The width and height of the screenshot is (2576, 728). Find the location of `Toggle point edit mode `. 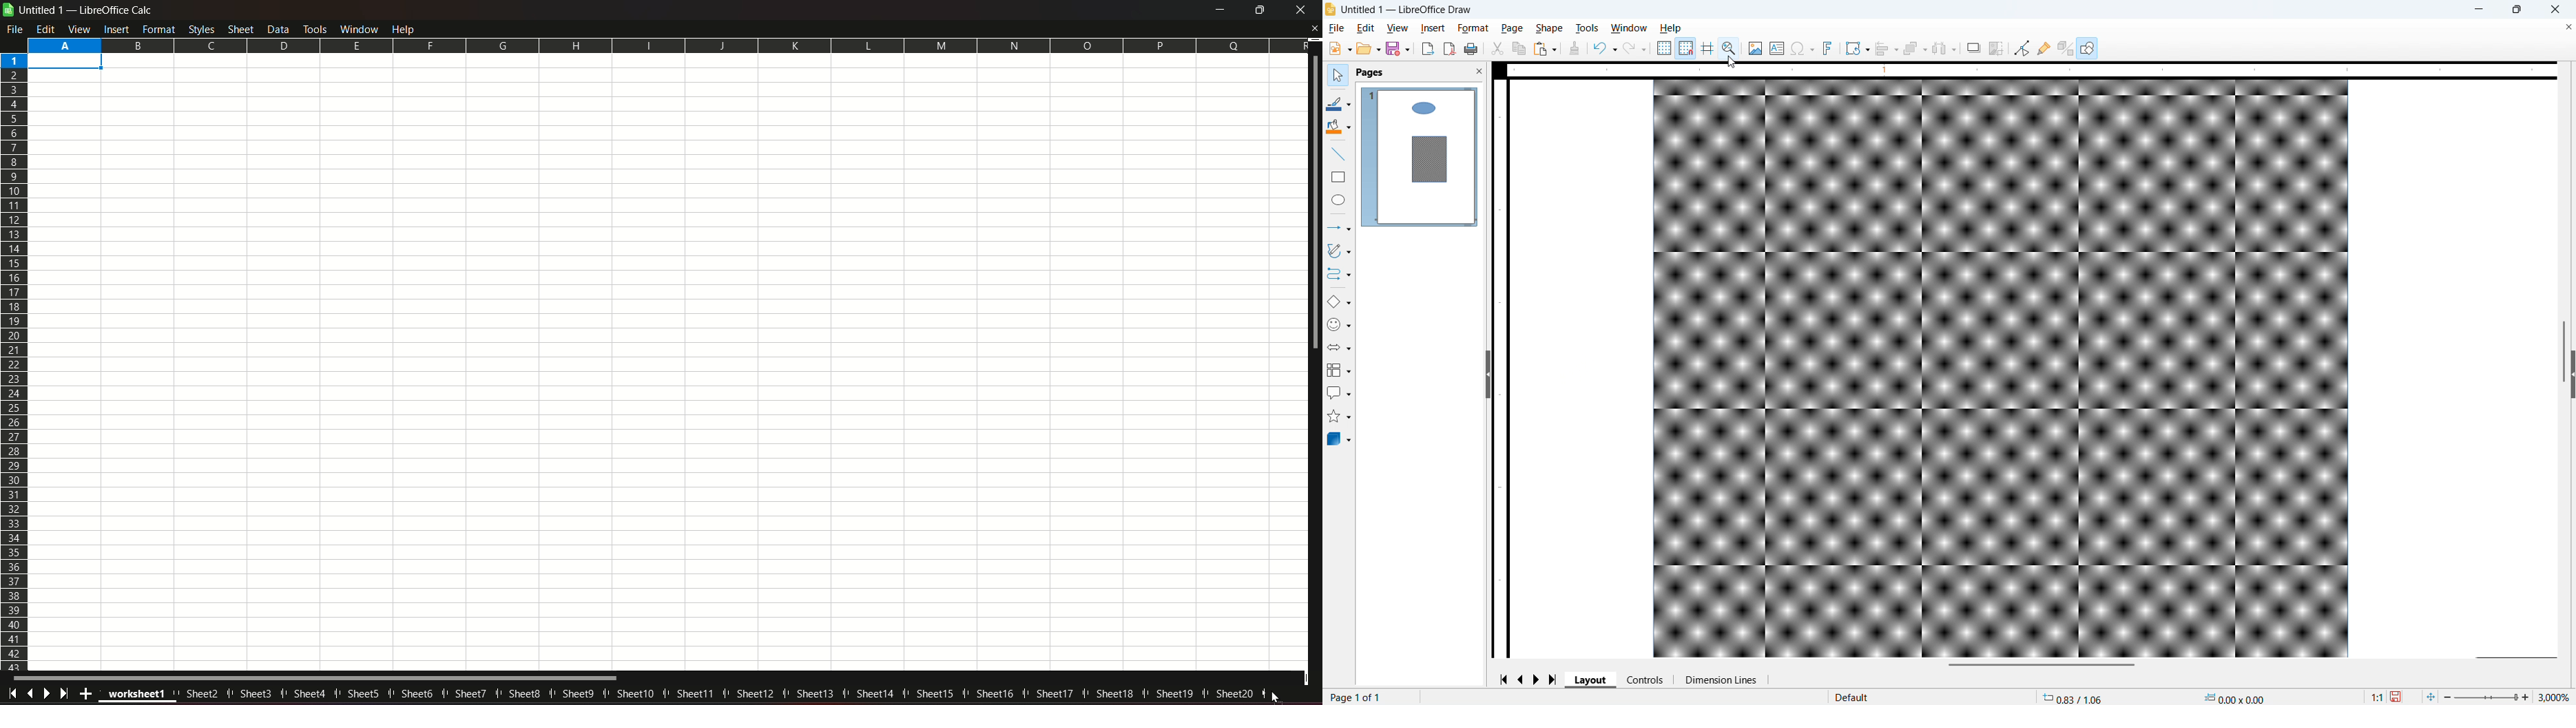

Toggle point edit mode  is located at coordinates (2022, 48).